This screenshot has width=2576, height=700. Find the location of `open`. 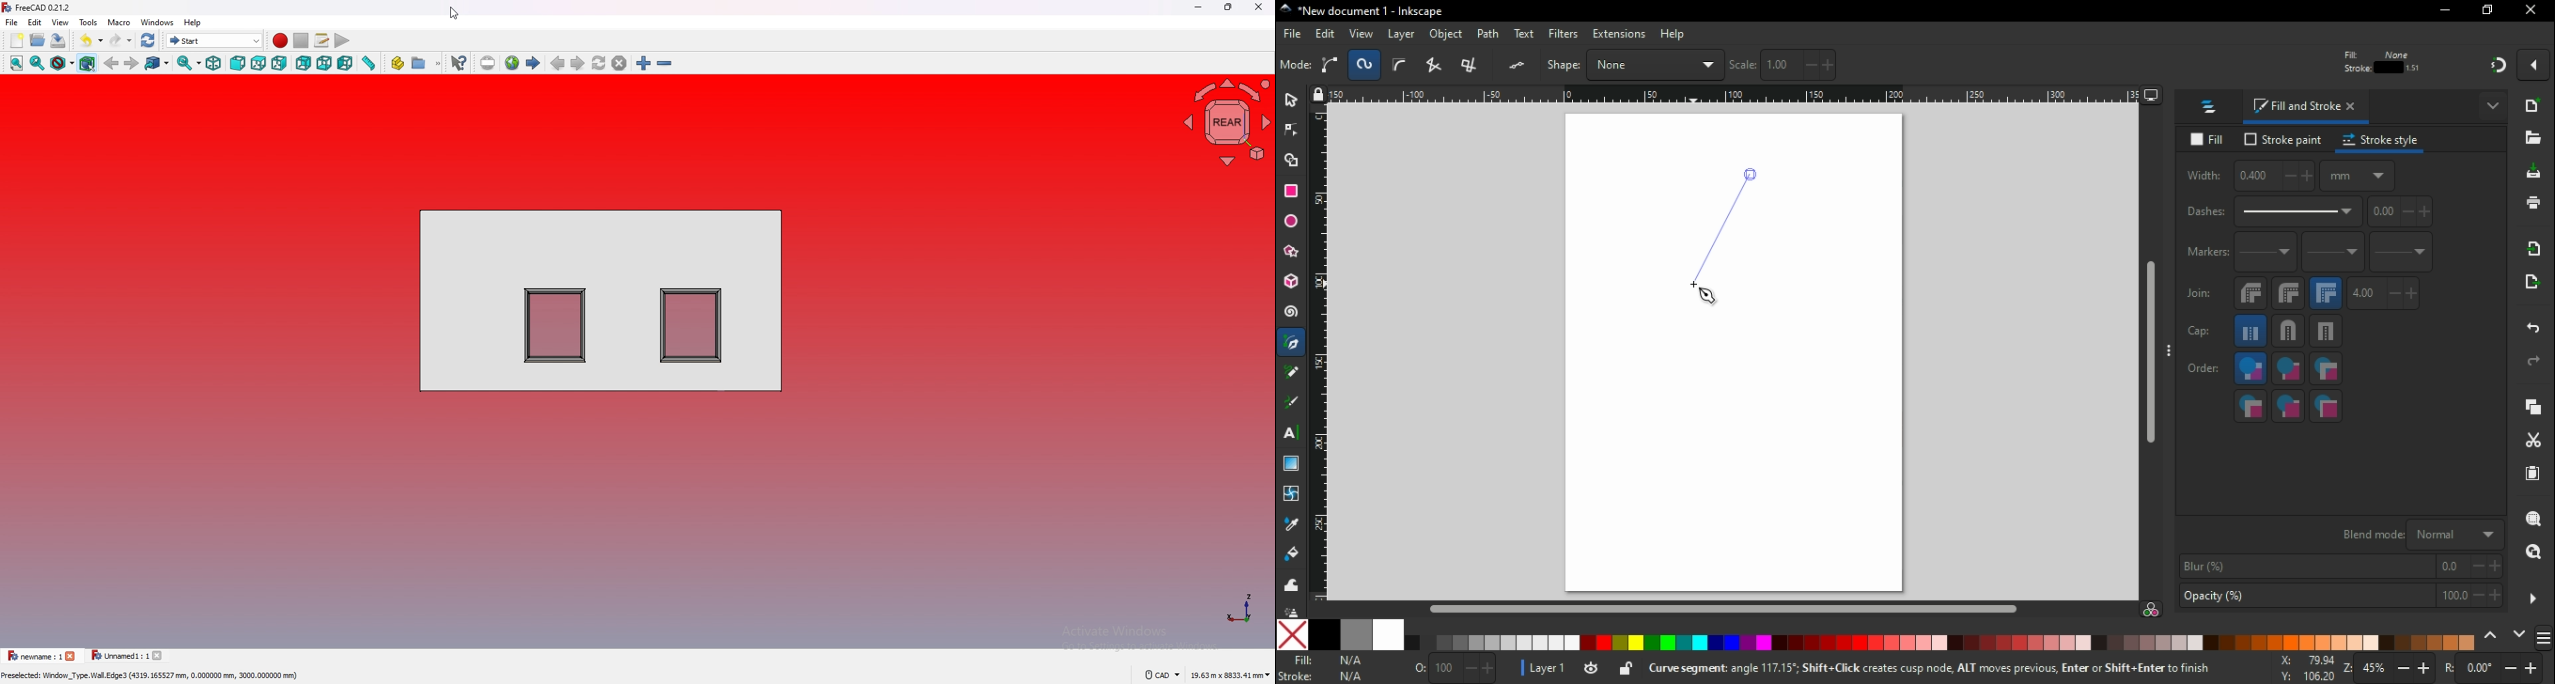

open is located at coordinates (38, 39).